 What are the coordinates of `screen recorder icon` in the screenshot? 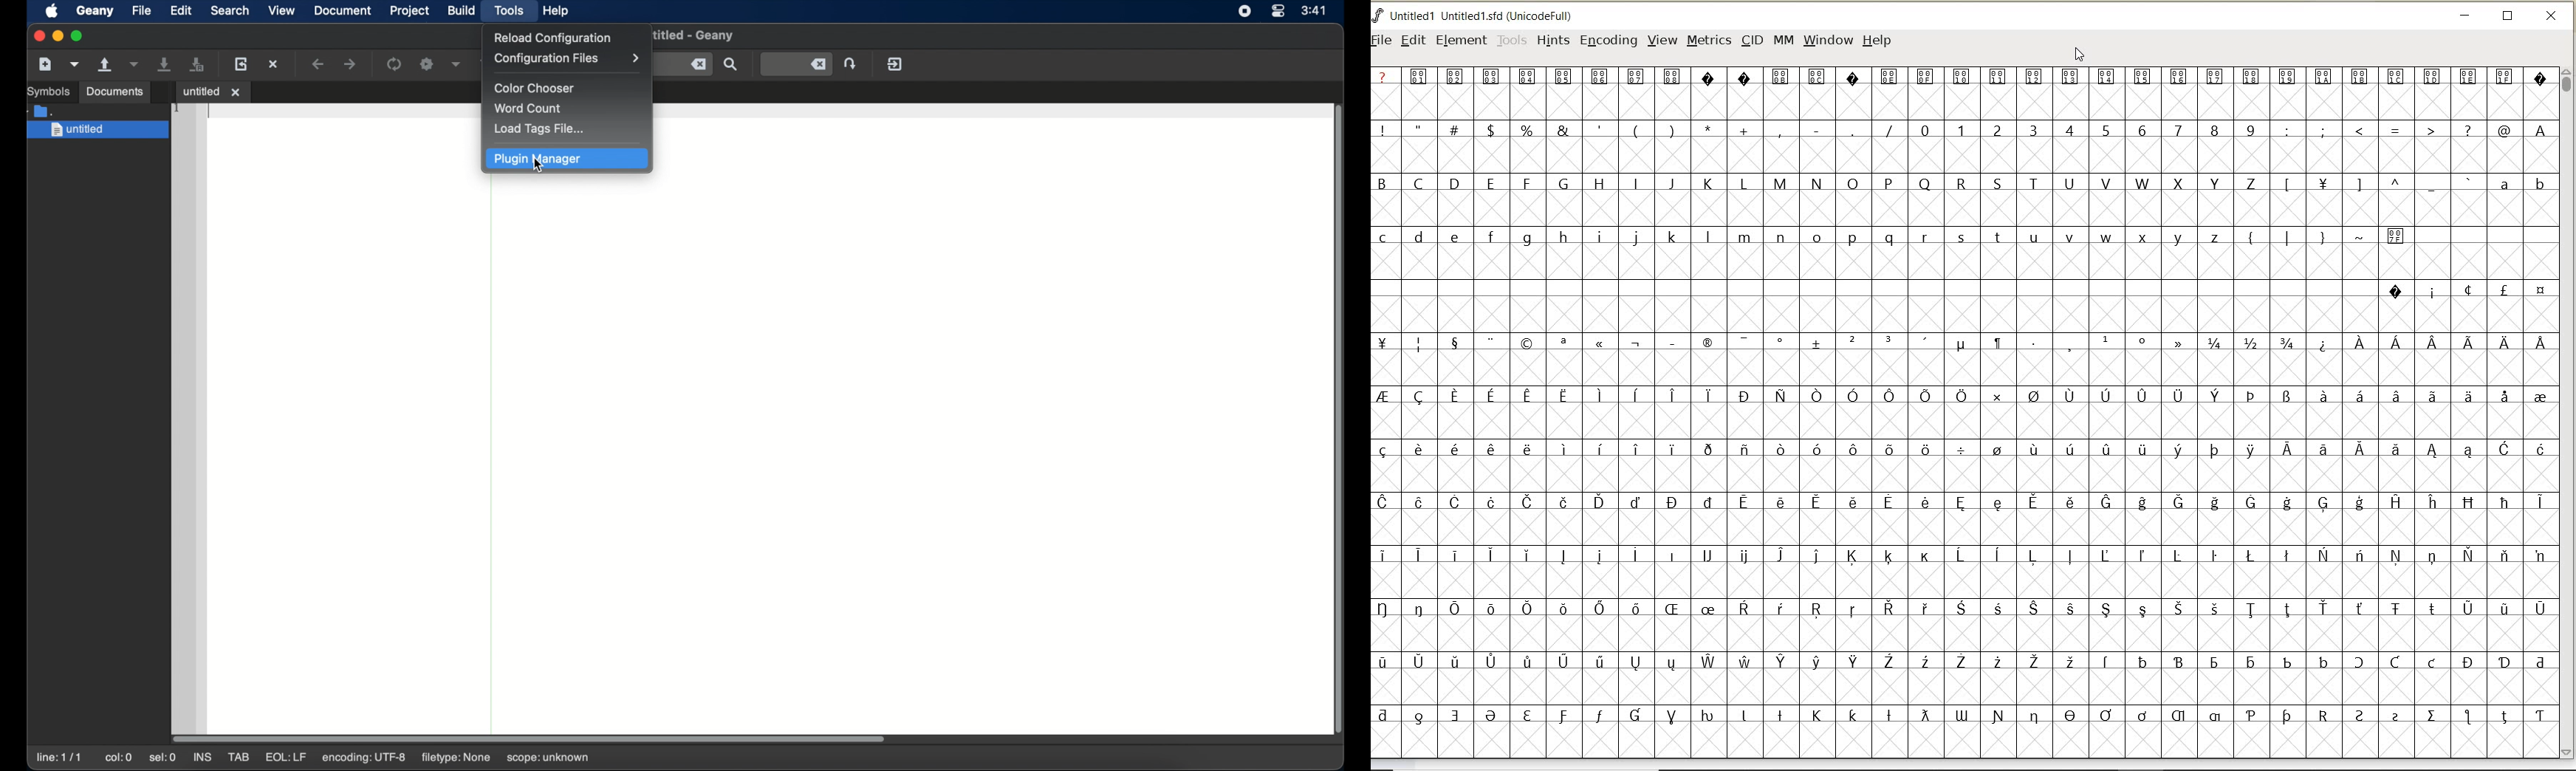 It's located at (1244, 11).